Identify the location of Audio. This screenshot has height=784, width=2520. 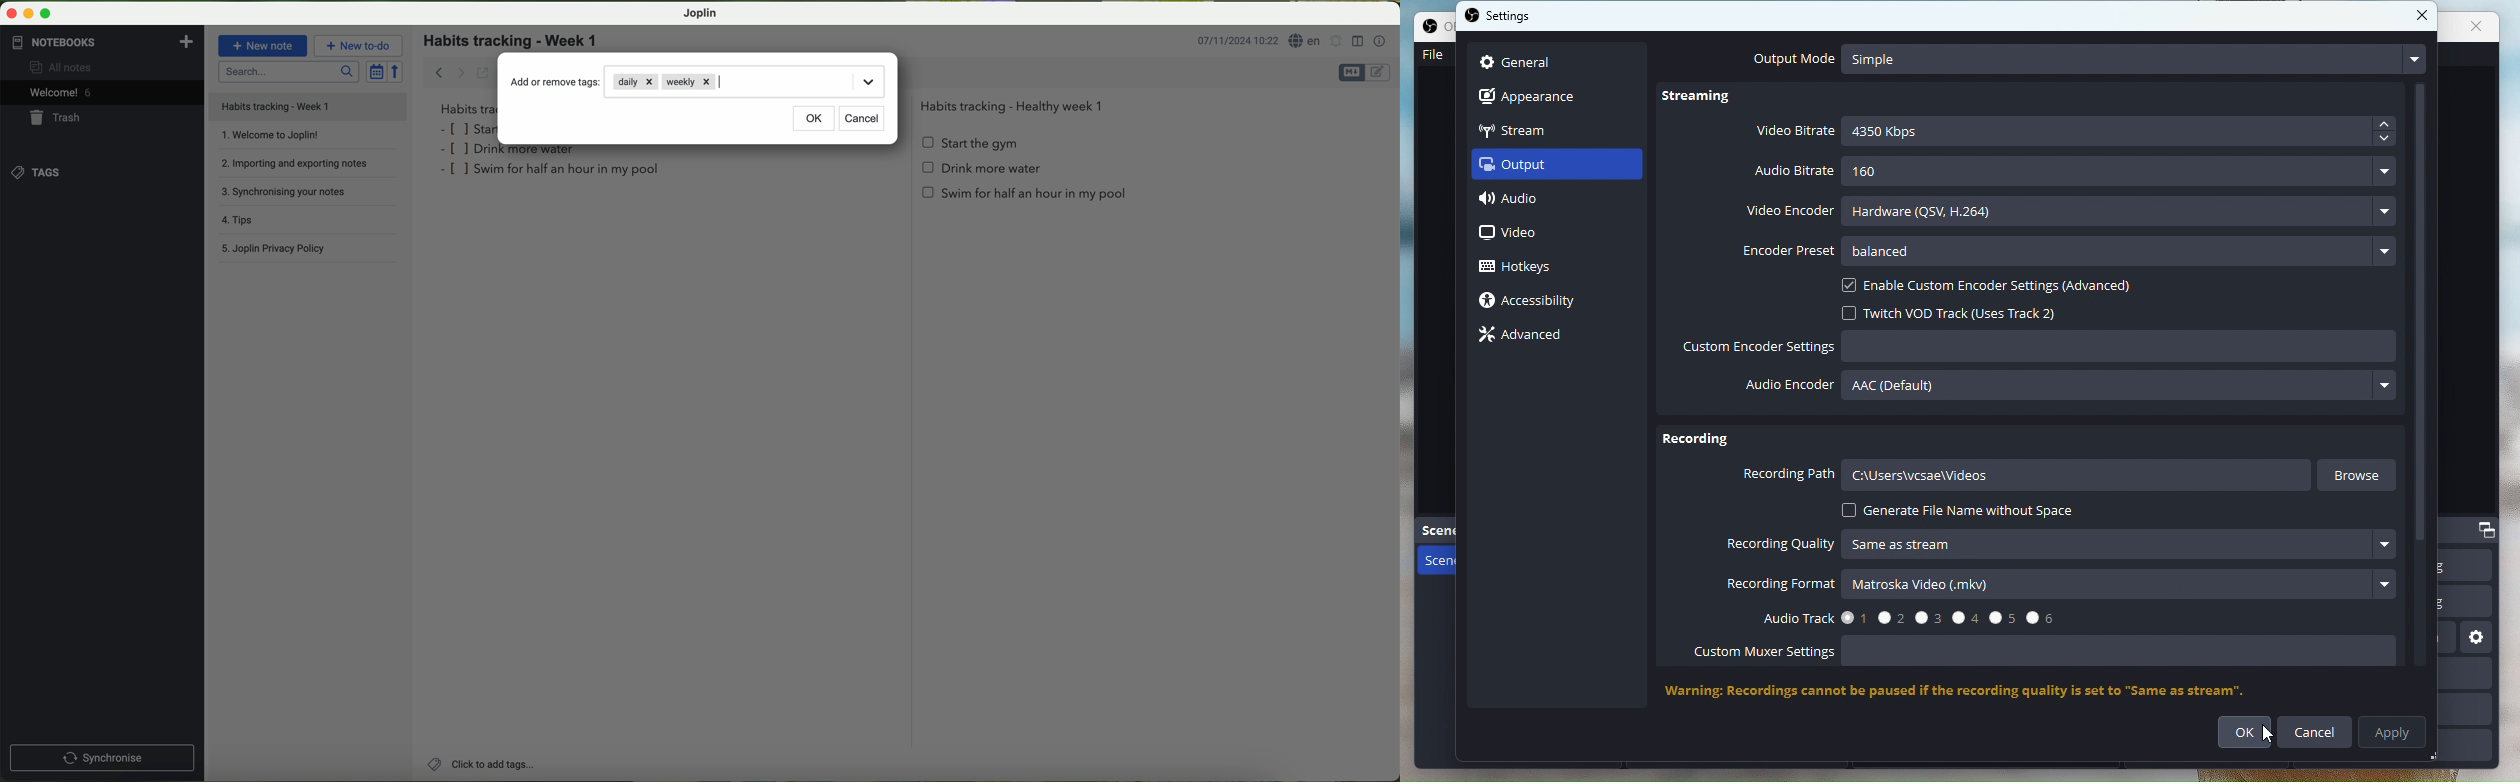
(1531, 202).